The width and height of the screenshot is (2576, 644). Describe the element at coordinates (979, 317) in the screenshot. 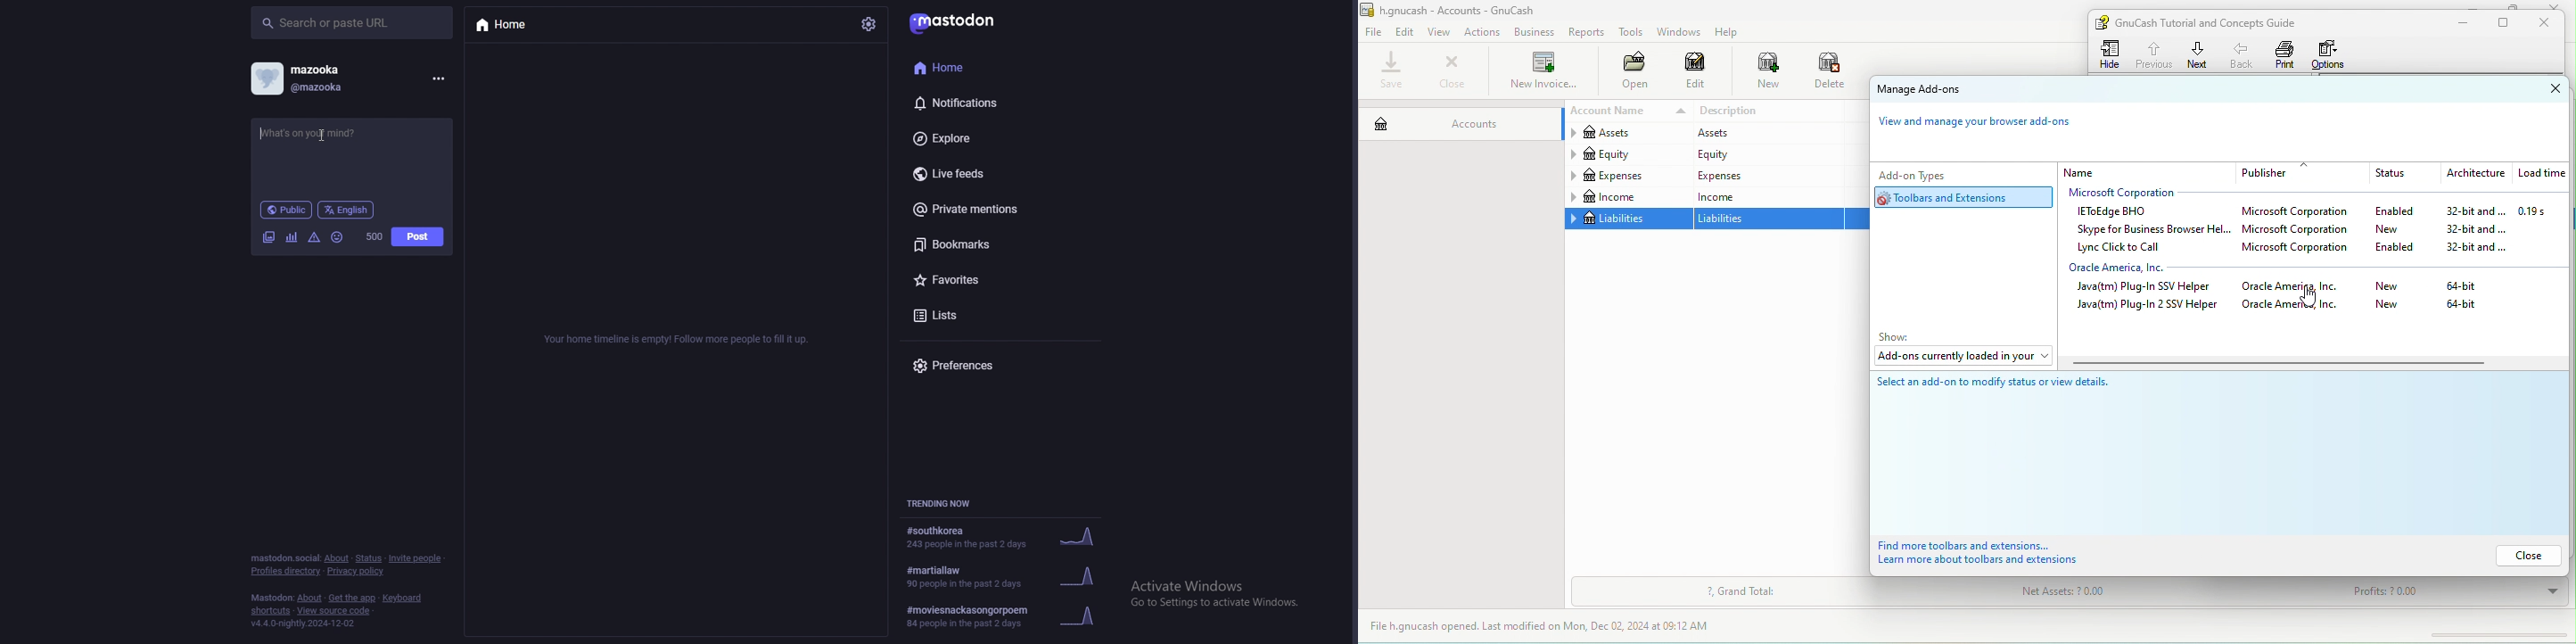

I see `lists` at that location.